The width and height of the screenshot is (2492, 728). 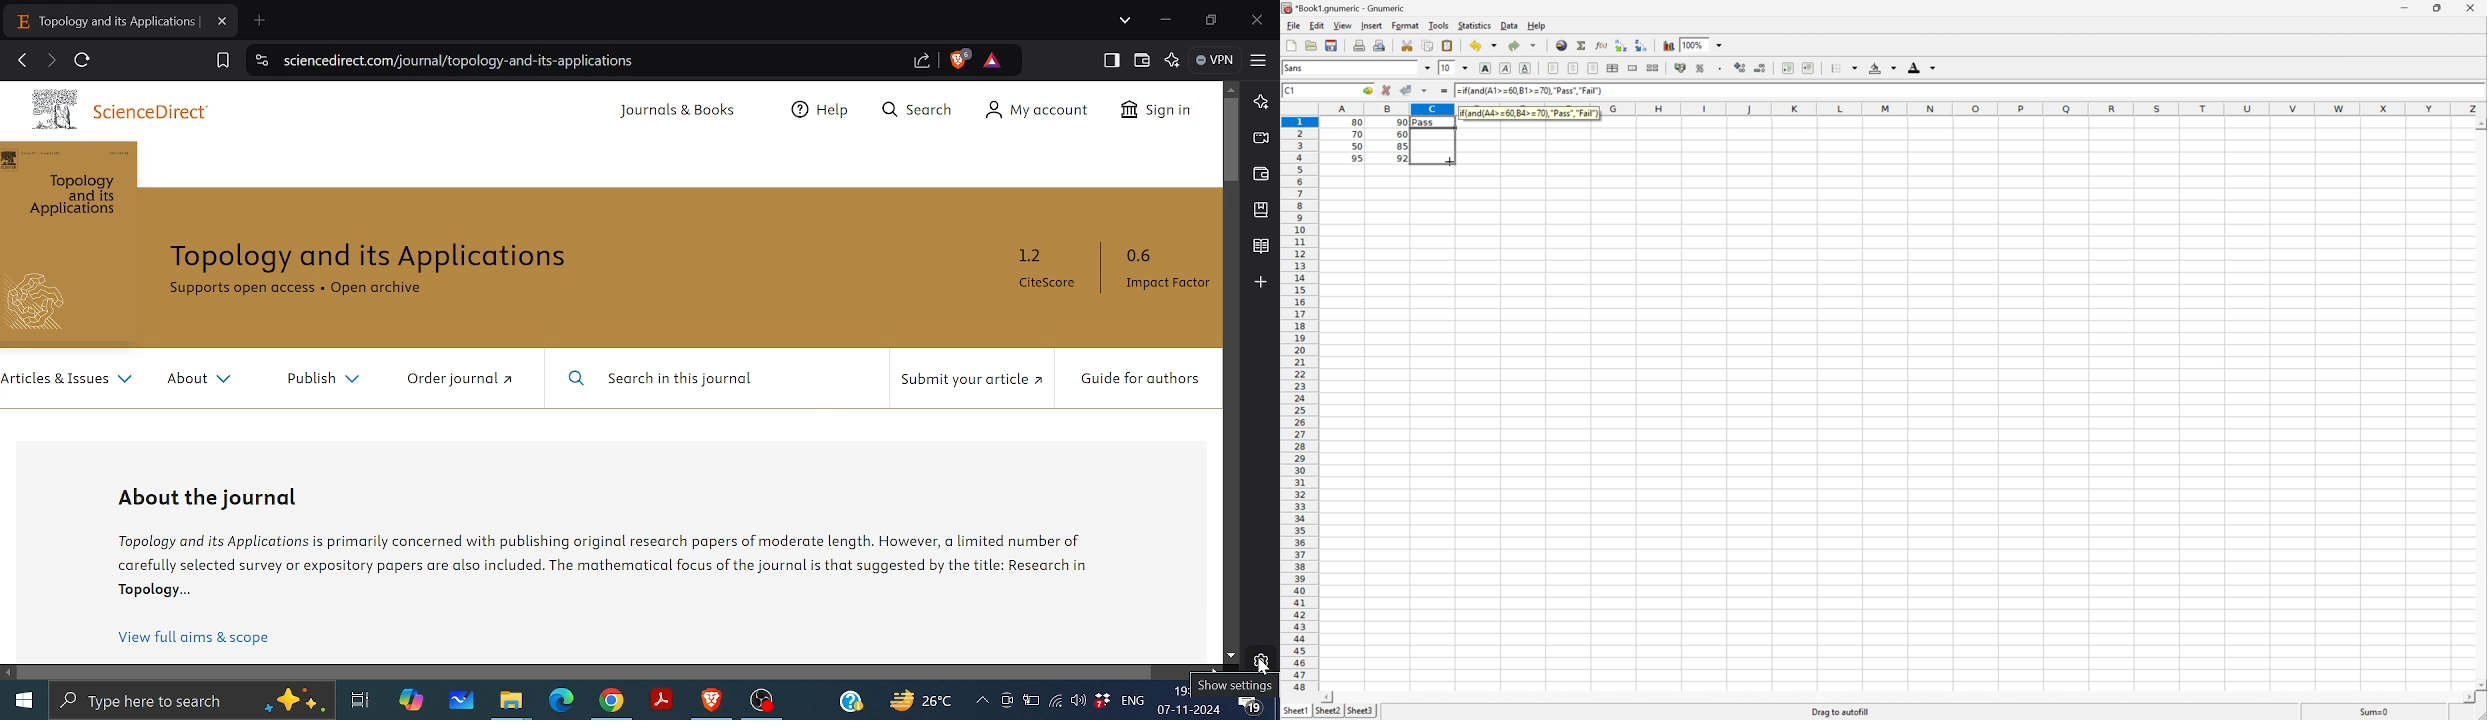 I want to click on Center horizontally across selection, so click(x=1615, y=67).